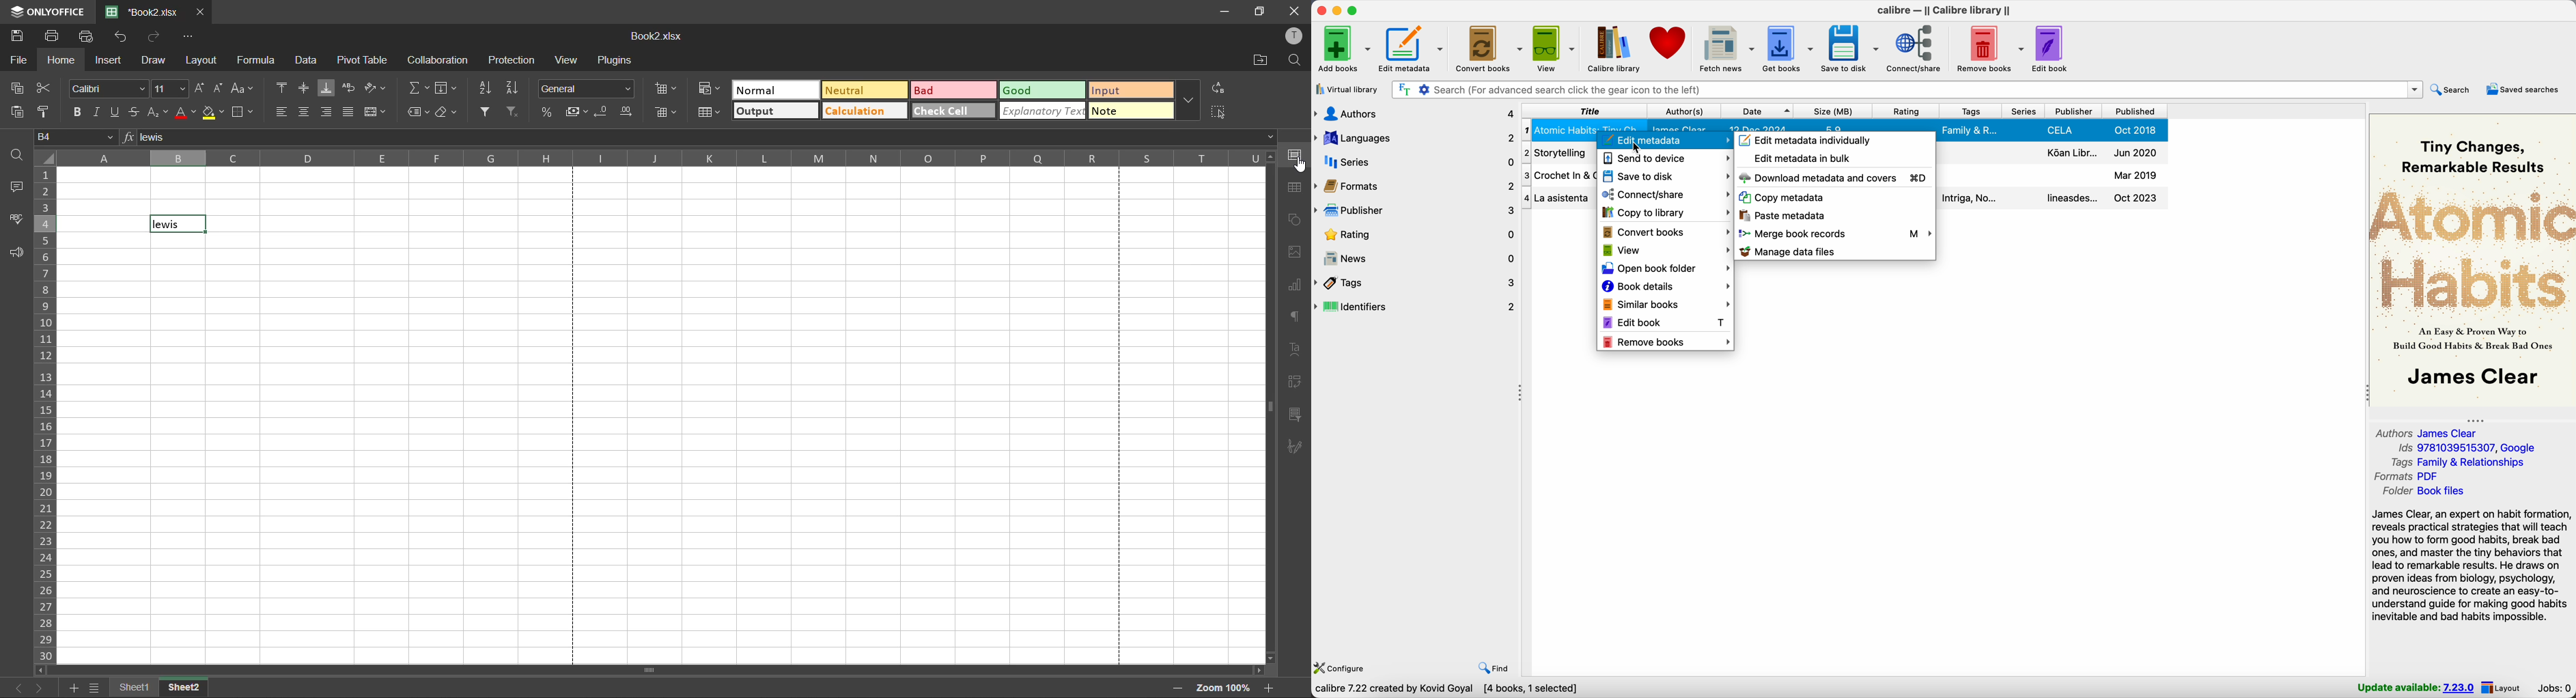 The width and height of the screenshot is (2576, 700). I want to click on borders, so click(244, 115).